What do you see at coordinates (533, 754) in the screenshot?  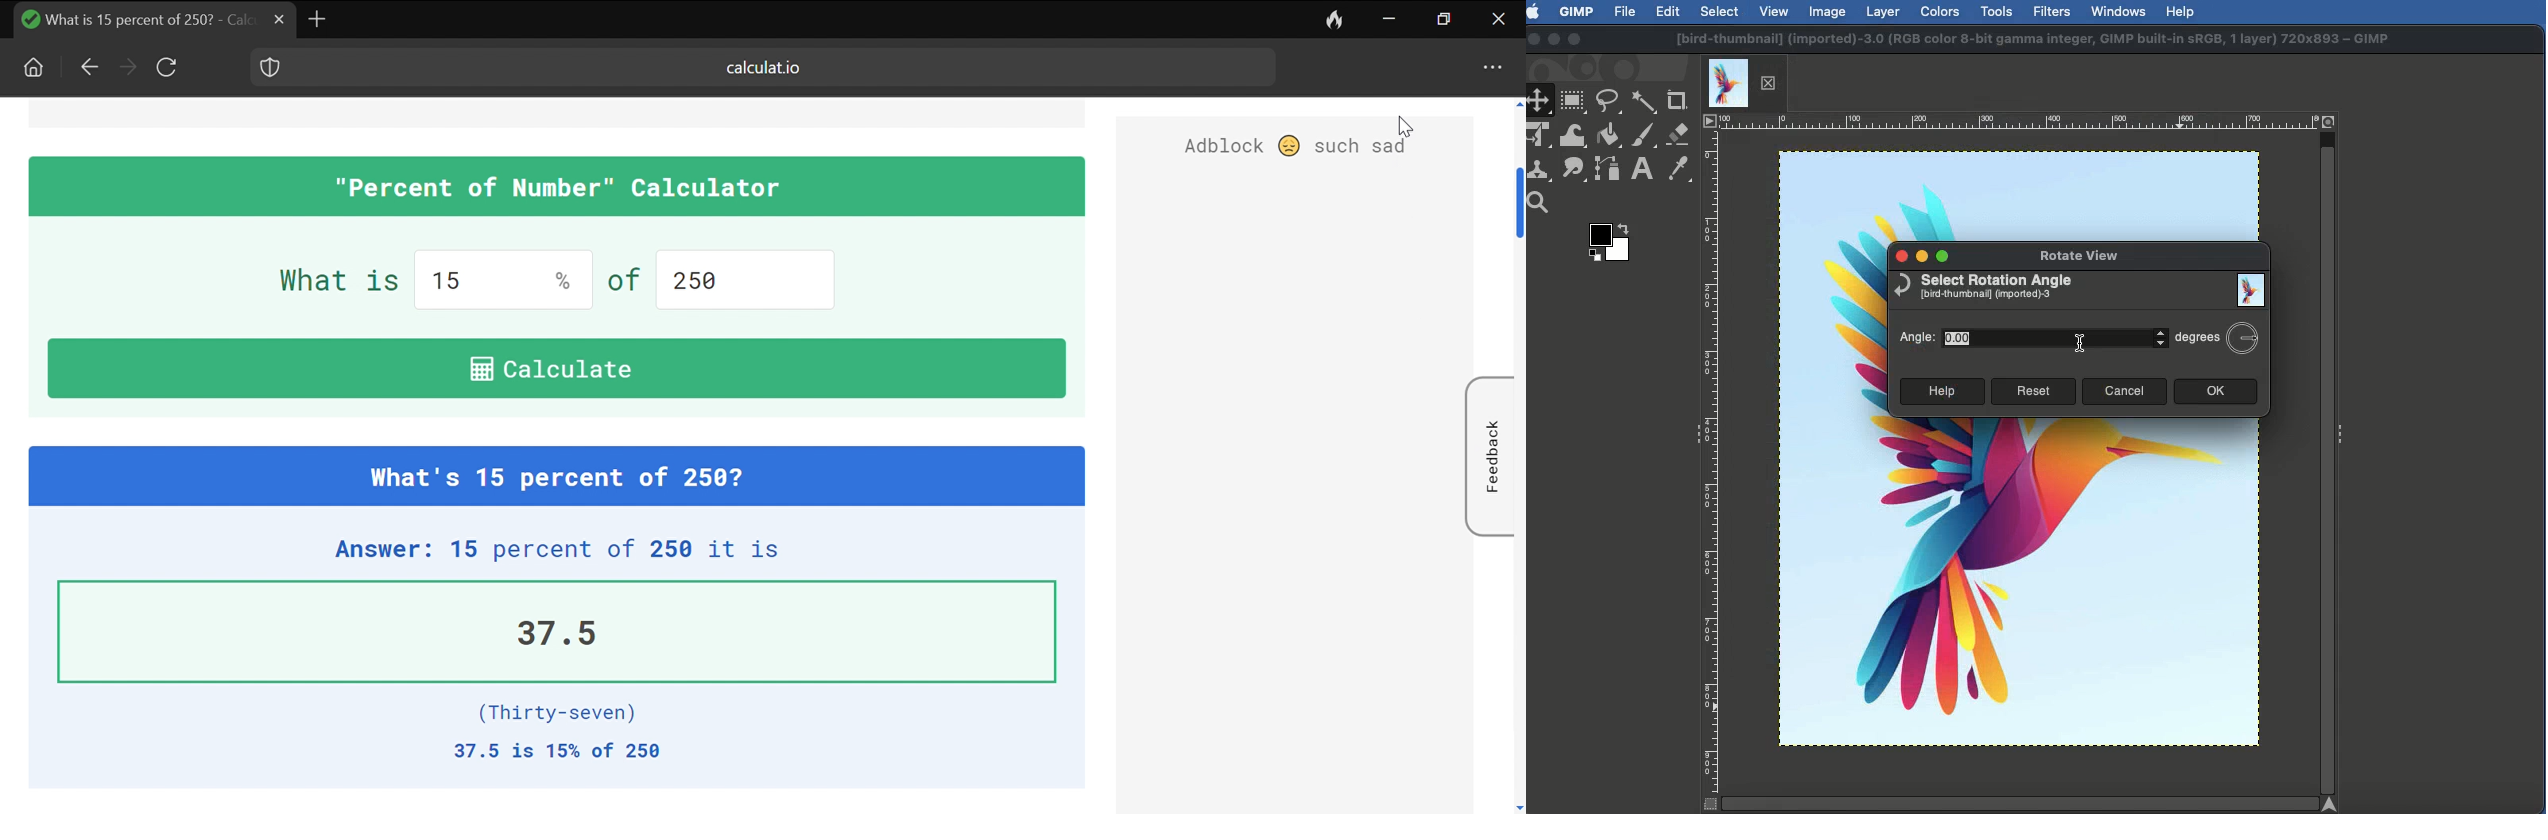 I see `37.5 is 15% of 250` at bounding box center [533, 754].